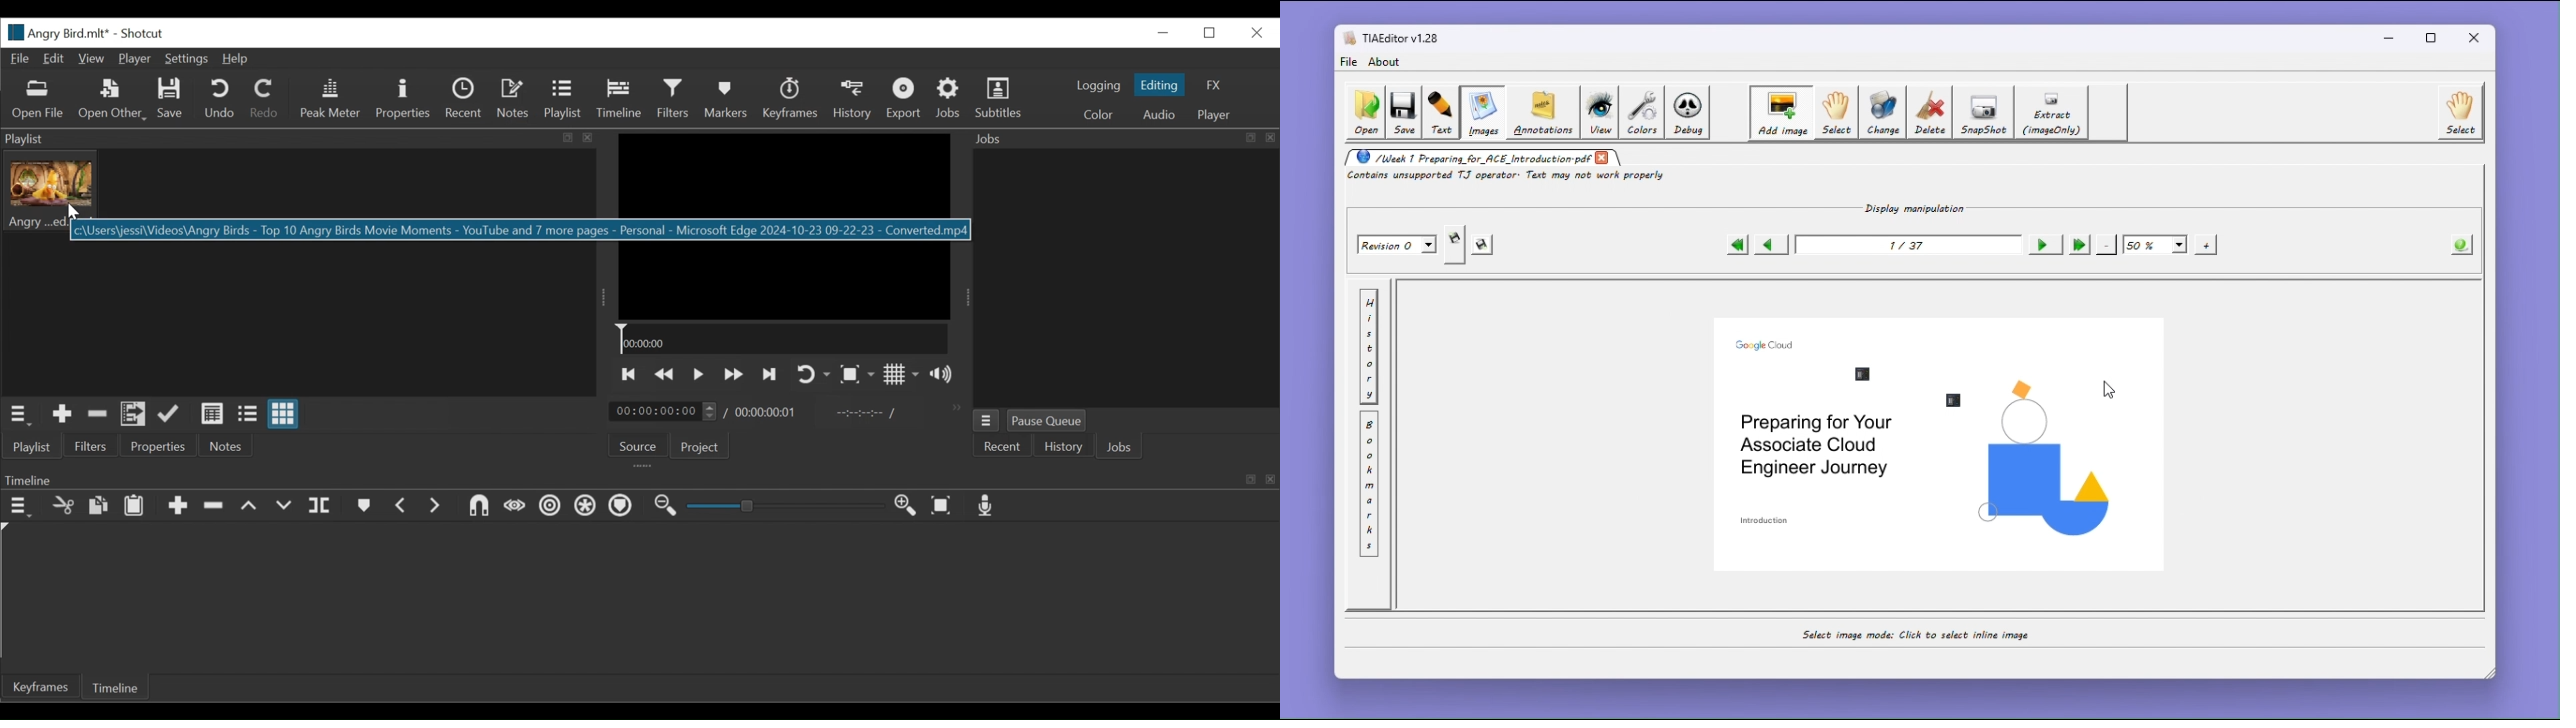 The width and height of the screenshot is (2576, 728). What do you see at coordinates (218, 505) in the screenshot?
I see `remove clip` at bounding box center [218, 505].